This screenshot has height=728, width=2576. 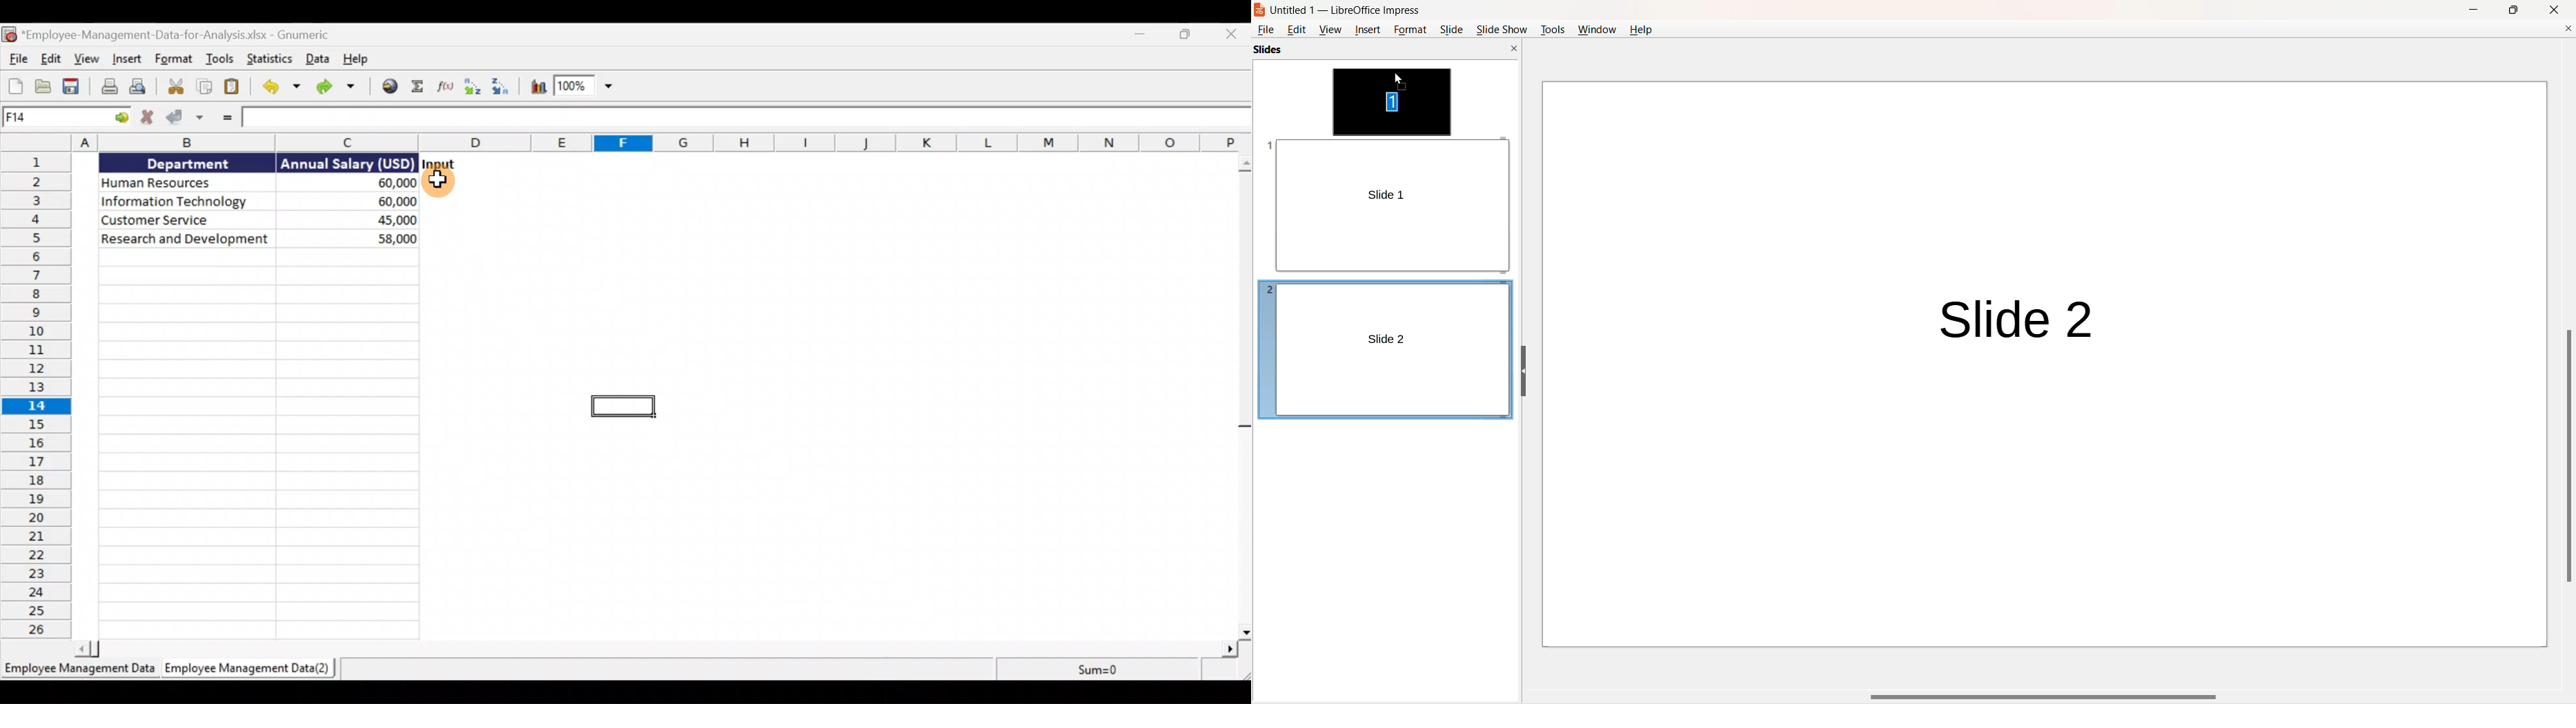 What do you see at coordinates (1135, 32) in the screenshot?
I see `Minimise` at bounding box center [1135, 32].